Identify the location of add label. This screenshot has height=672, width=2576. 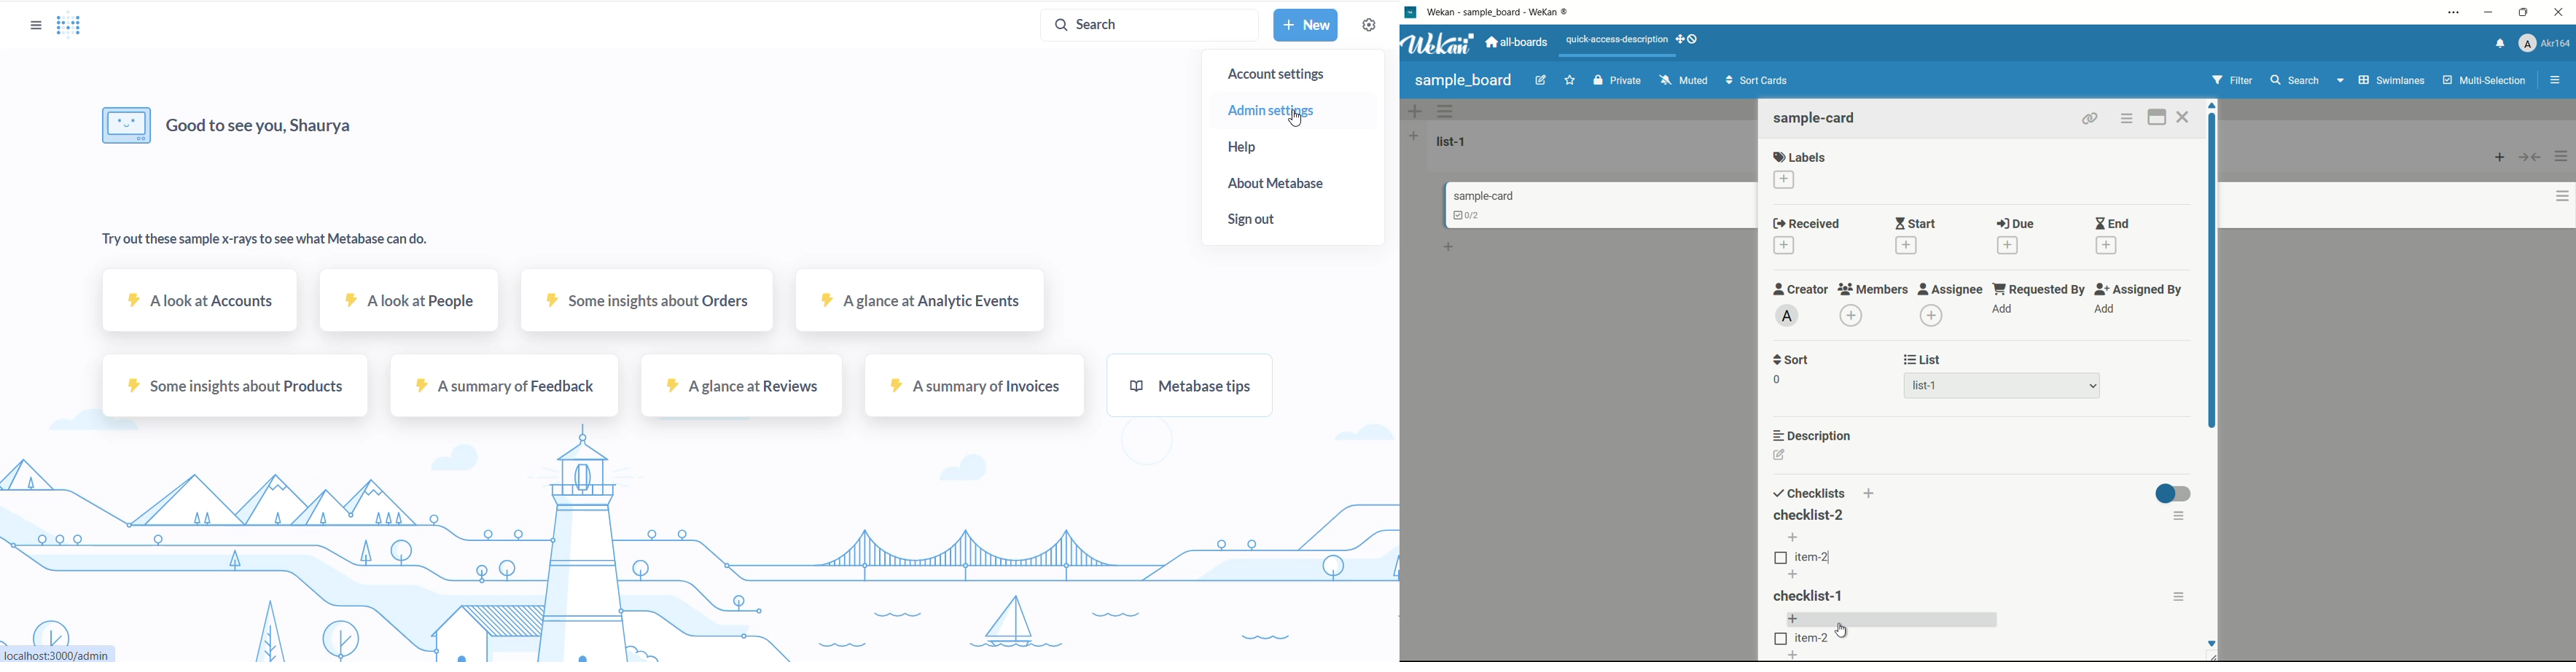
(1785, 180).